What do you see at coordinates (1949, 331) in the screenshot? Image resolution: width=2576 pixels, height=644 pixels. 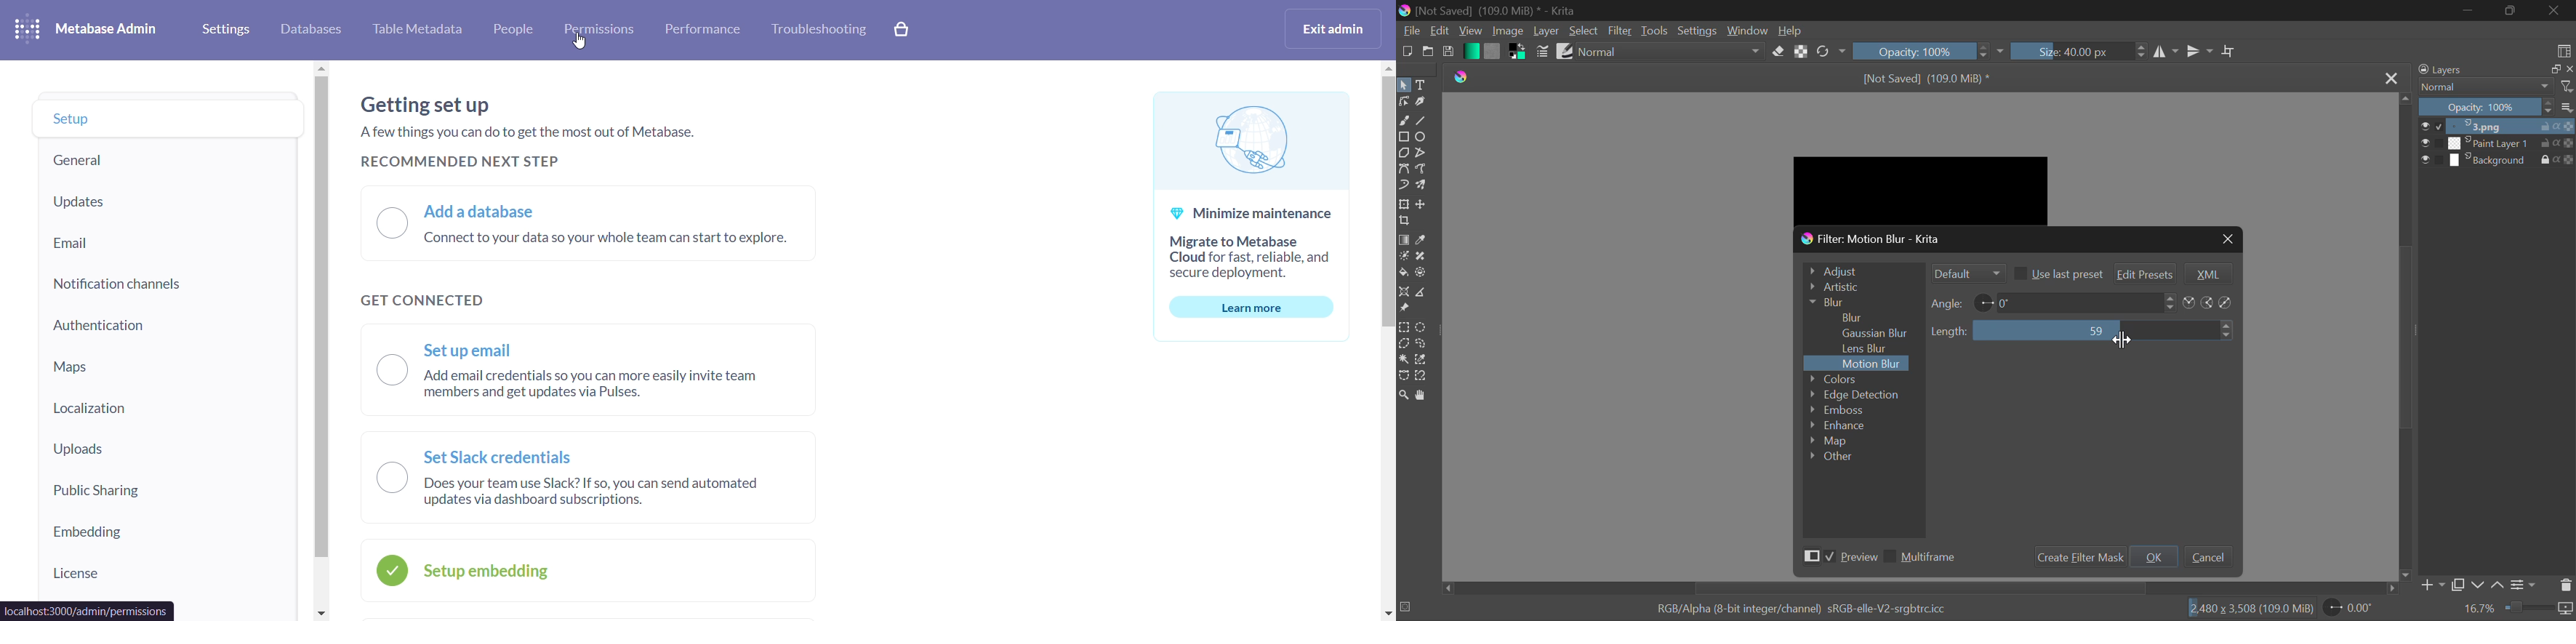 I see `Length` at bounding box center [1949, 331].